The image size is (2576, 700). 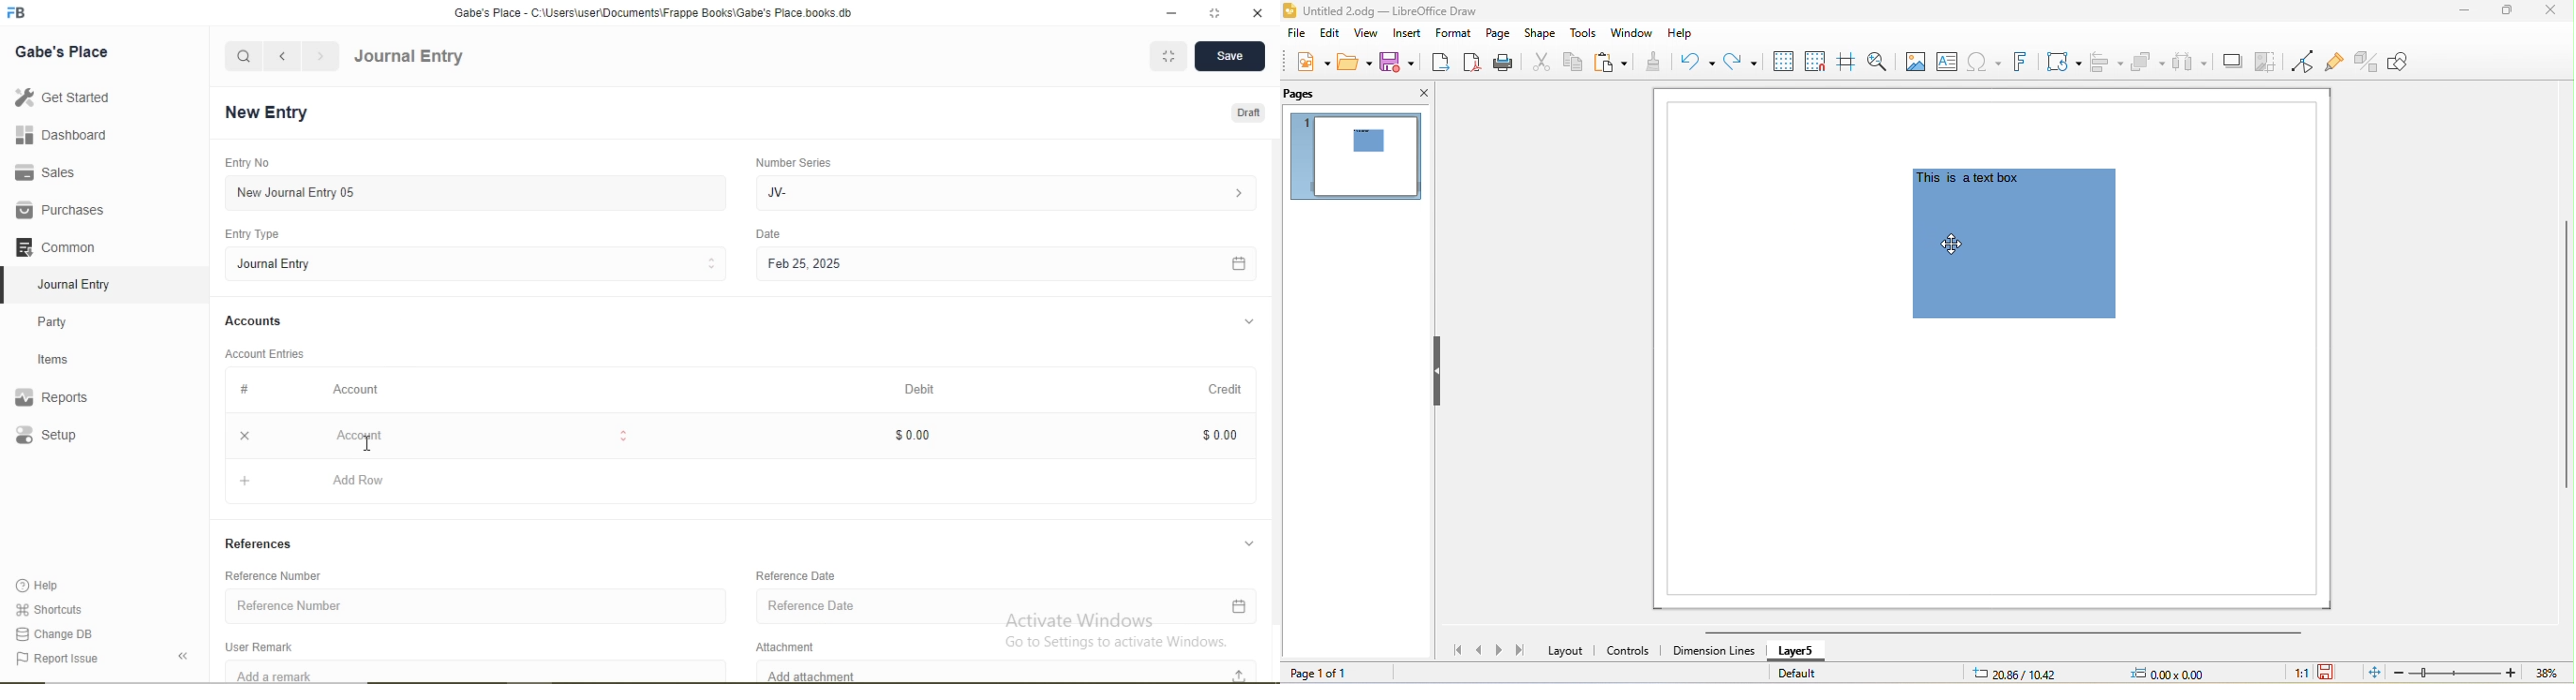 I want to click on zoom and pan, so click(x=1883, y=61).